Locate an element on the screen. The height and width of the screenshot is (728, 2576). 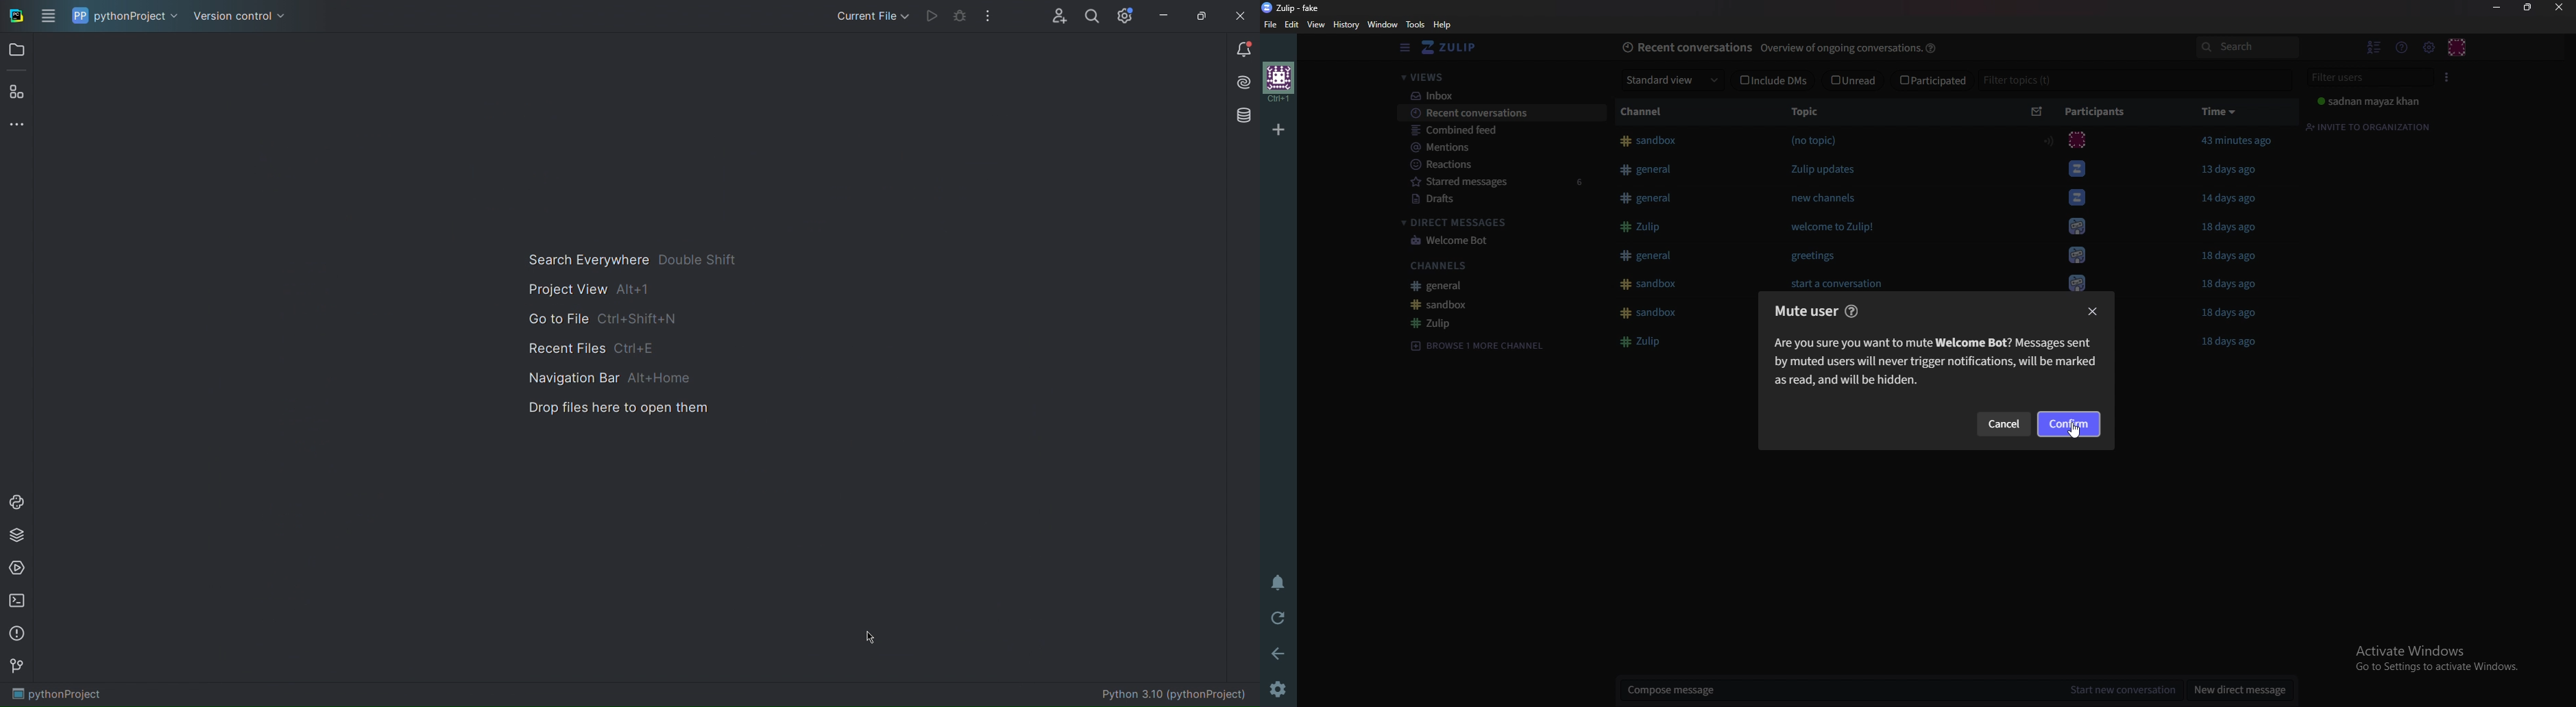
#sandbox is located at coordinates (1653, 284).